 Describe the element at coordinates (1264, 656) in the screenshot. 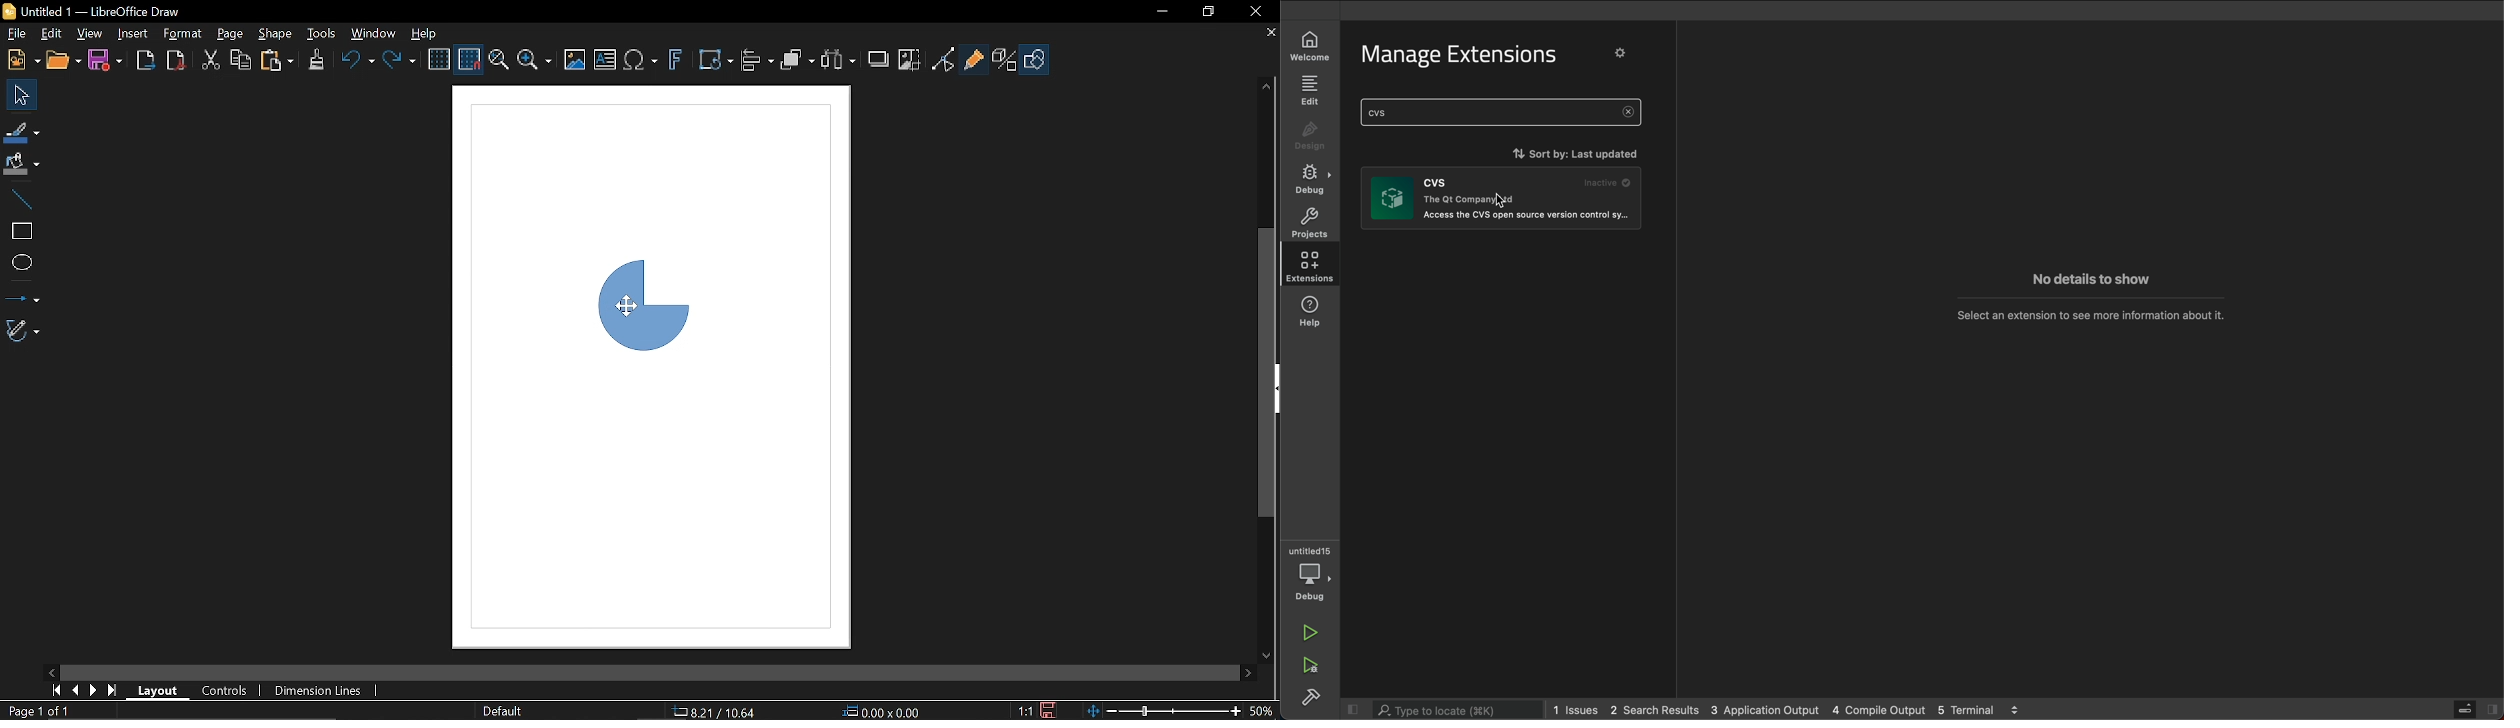

I see `Move down` at that location.